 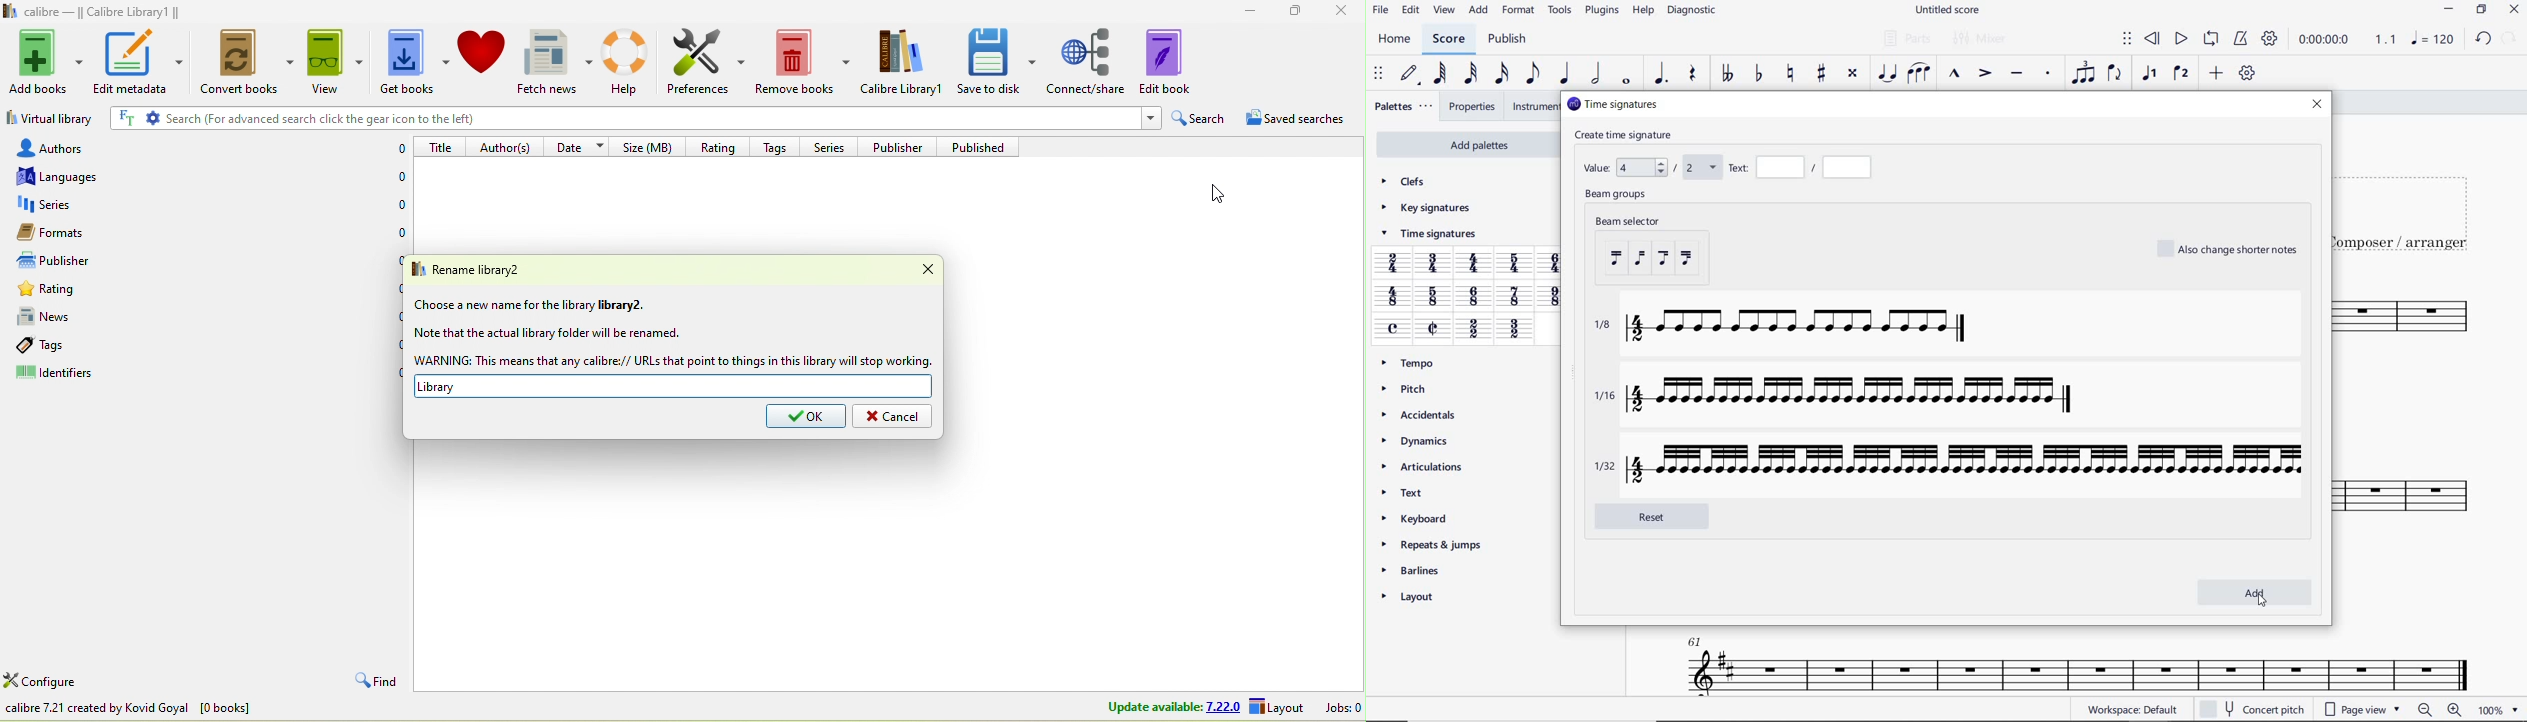 I want to click on beam groups, so click(x=1618, y=196).